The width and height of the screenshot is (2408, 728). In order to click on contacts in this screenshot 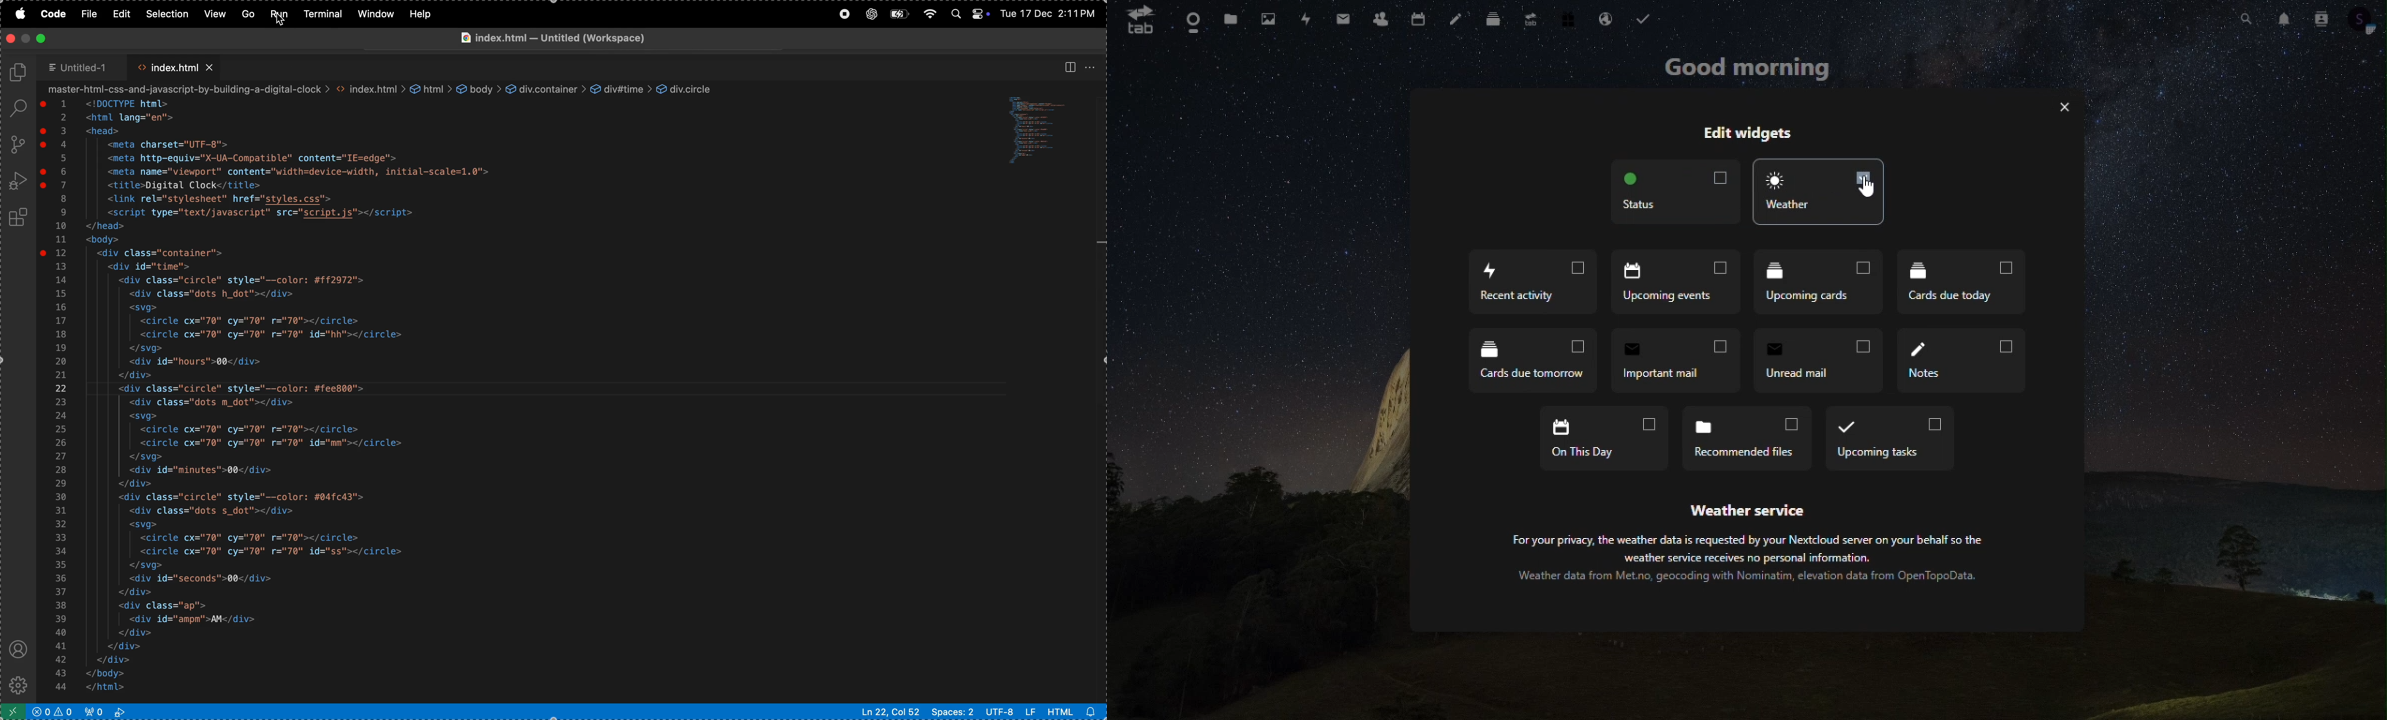, I will do `click(1382, 21)`.